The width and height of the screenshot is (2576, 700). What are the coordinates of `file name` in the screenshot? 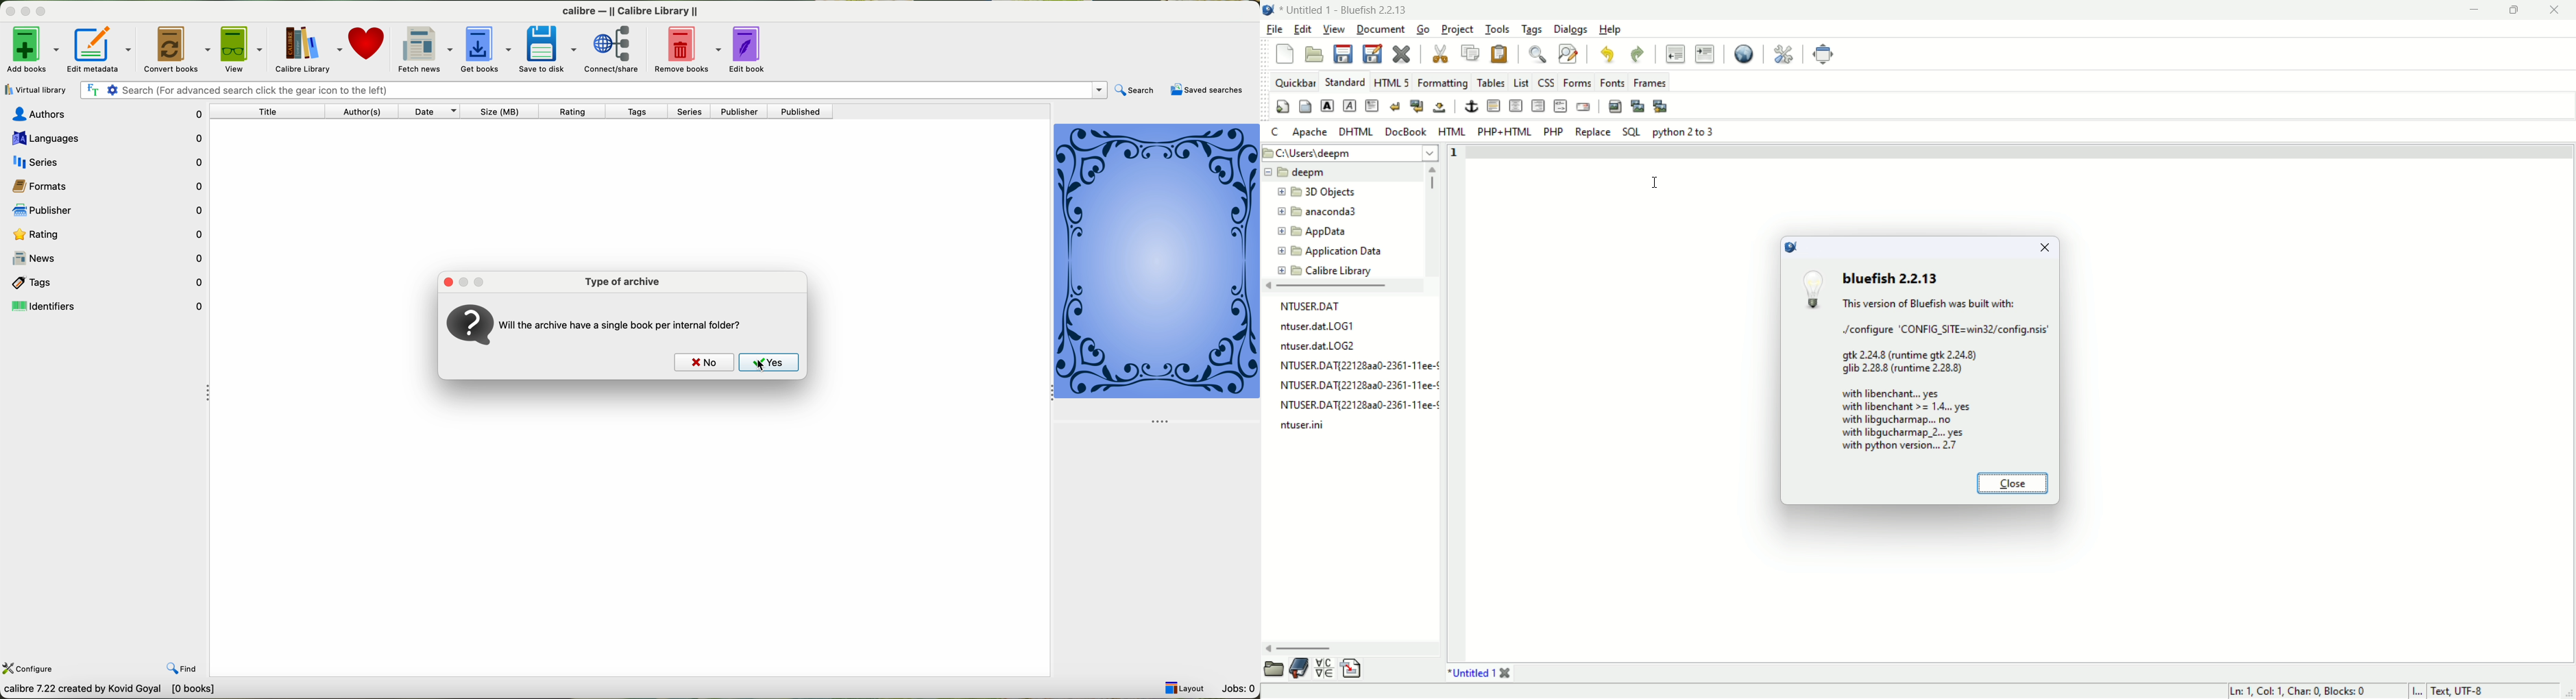 It's located at (1359, 385).